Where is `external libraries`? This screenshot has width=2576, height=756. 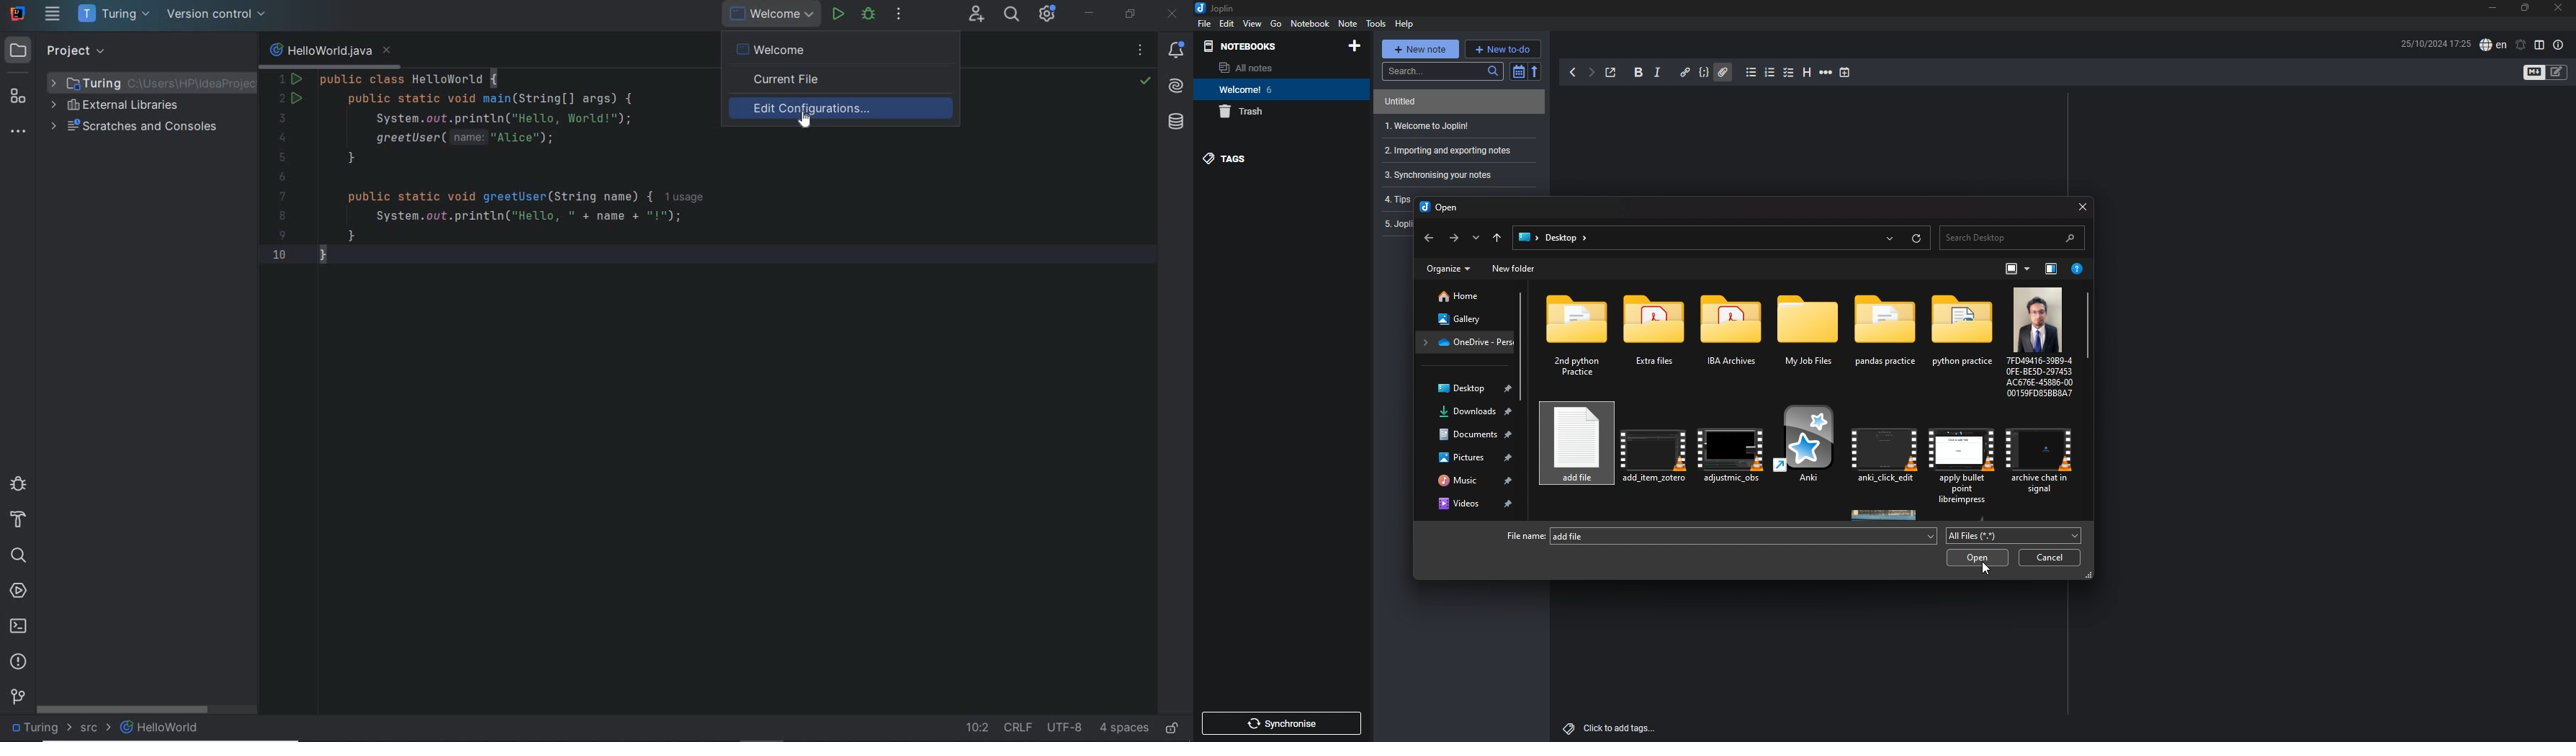
external libraries is located at coordinates (114, 107).